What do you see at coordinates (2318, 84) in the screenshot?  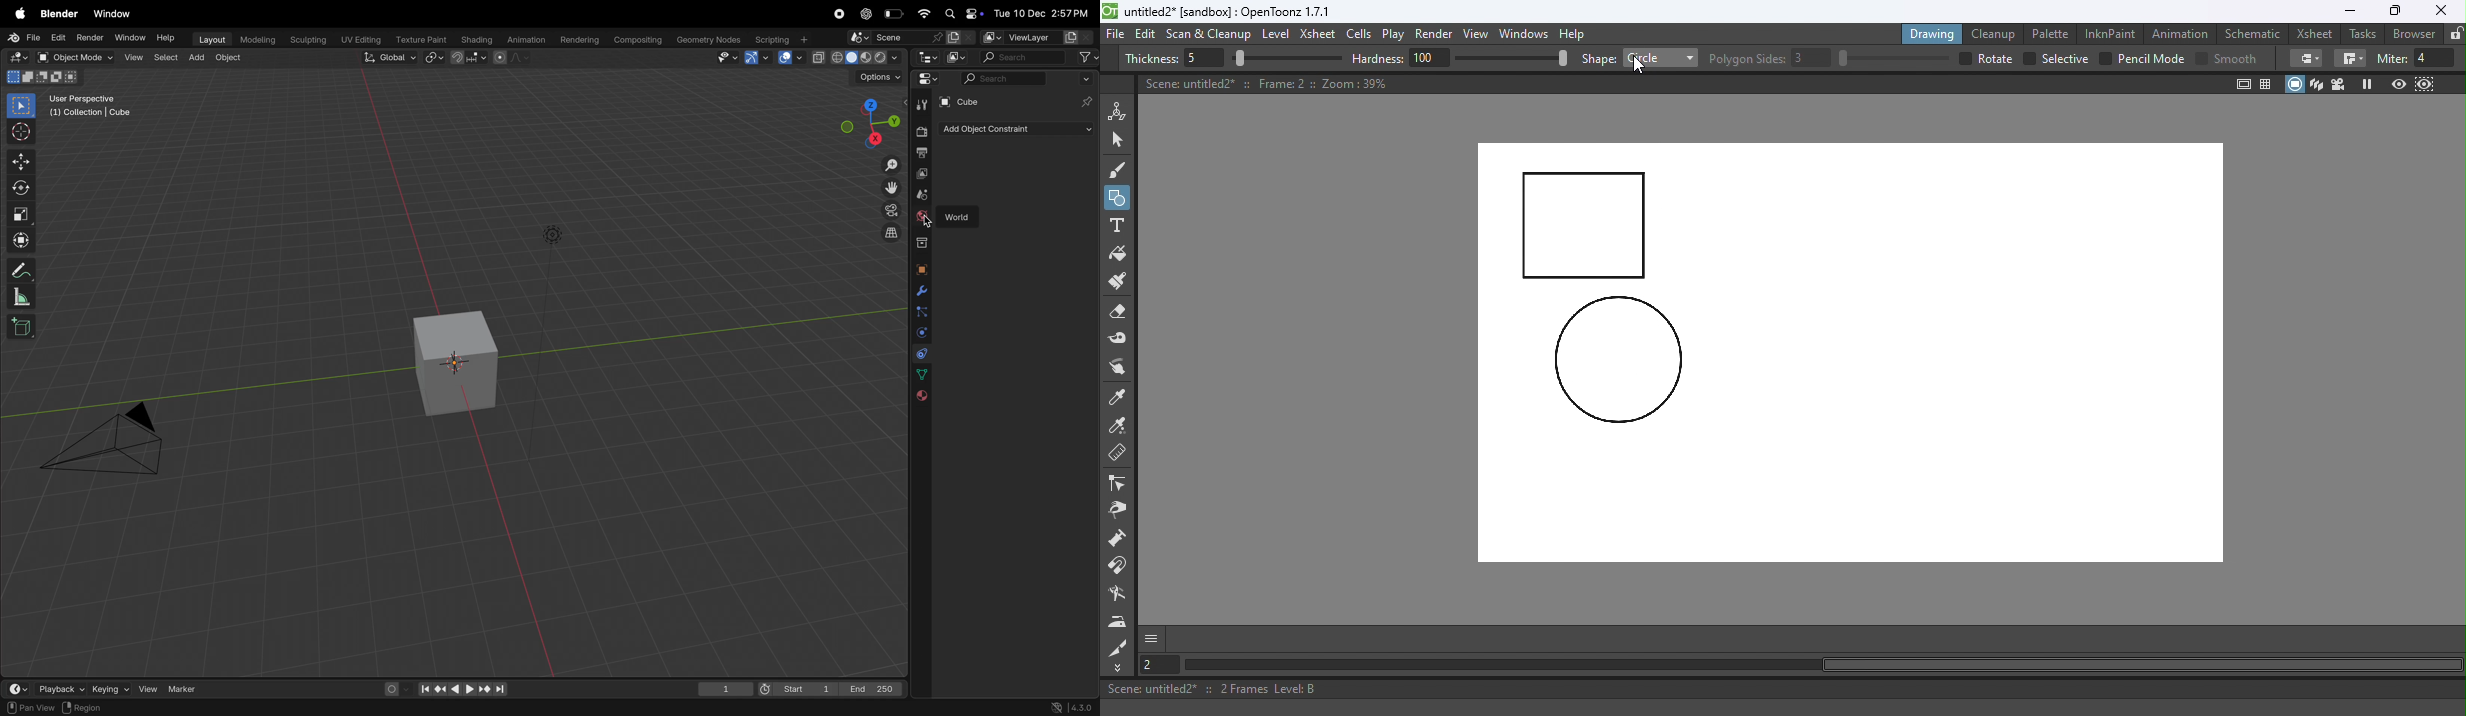 I see `3D View` at bounding box center [2318, 84].